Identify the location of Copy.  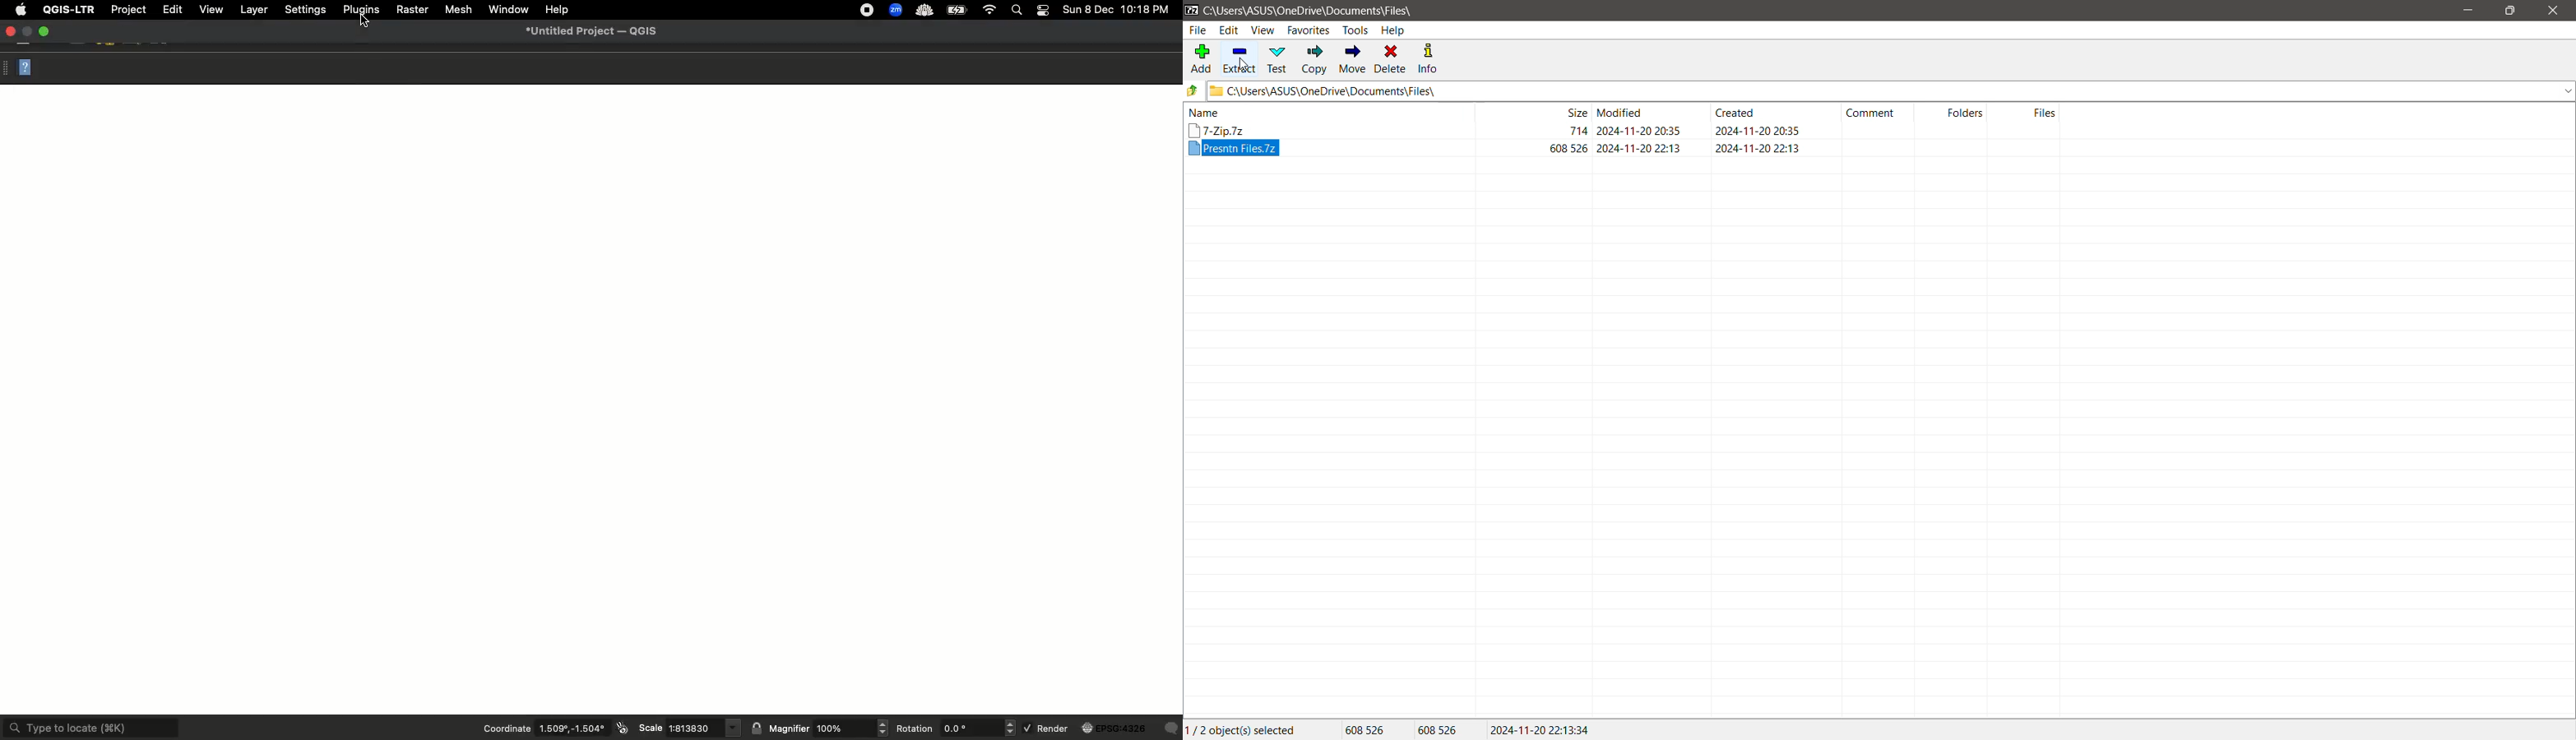
(1315, 59).